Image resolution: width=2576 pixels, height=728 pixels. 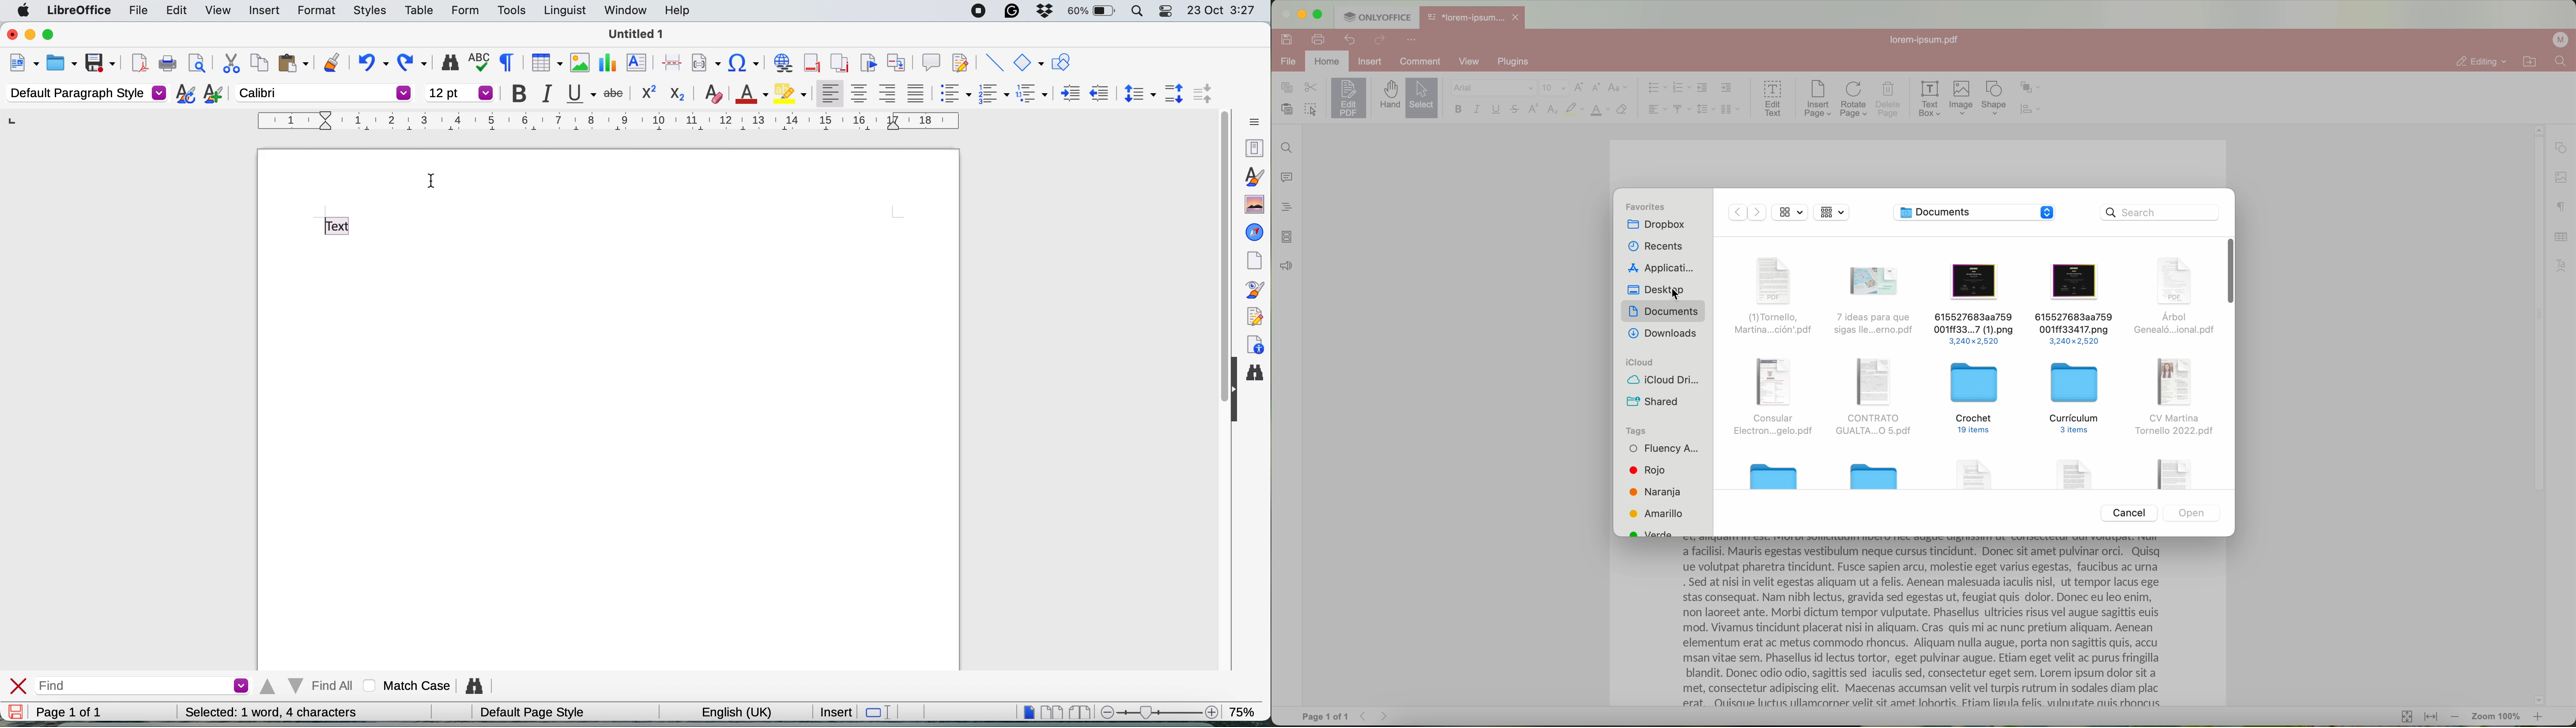 I want to click on insert page, so click(x=1817, y=99).